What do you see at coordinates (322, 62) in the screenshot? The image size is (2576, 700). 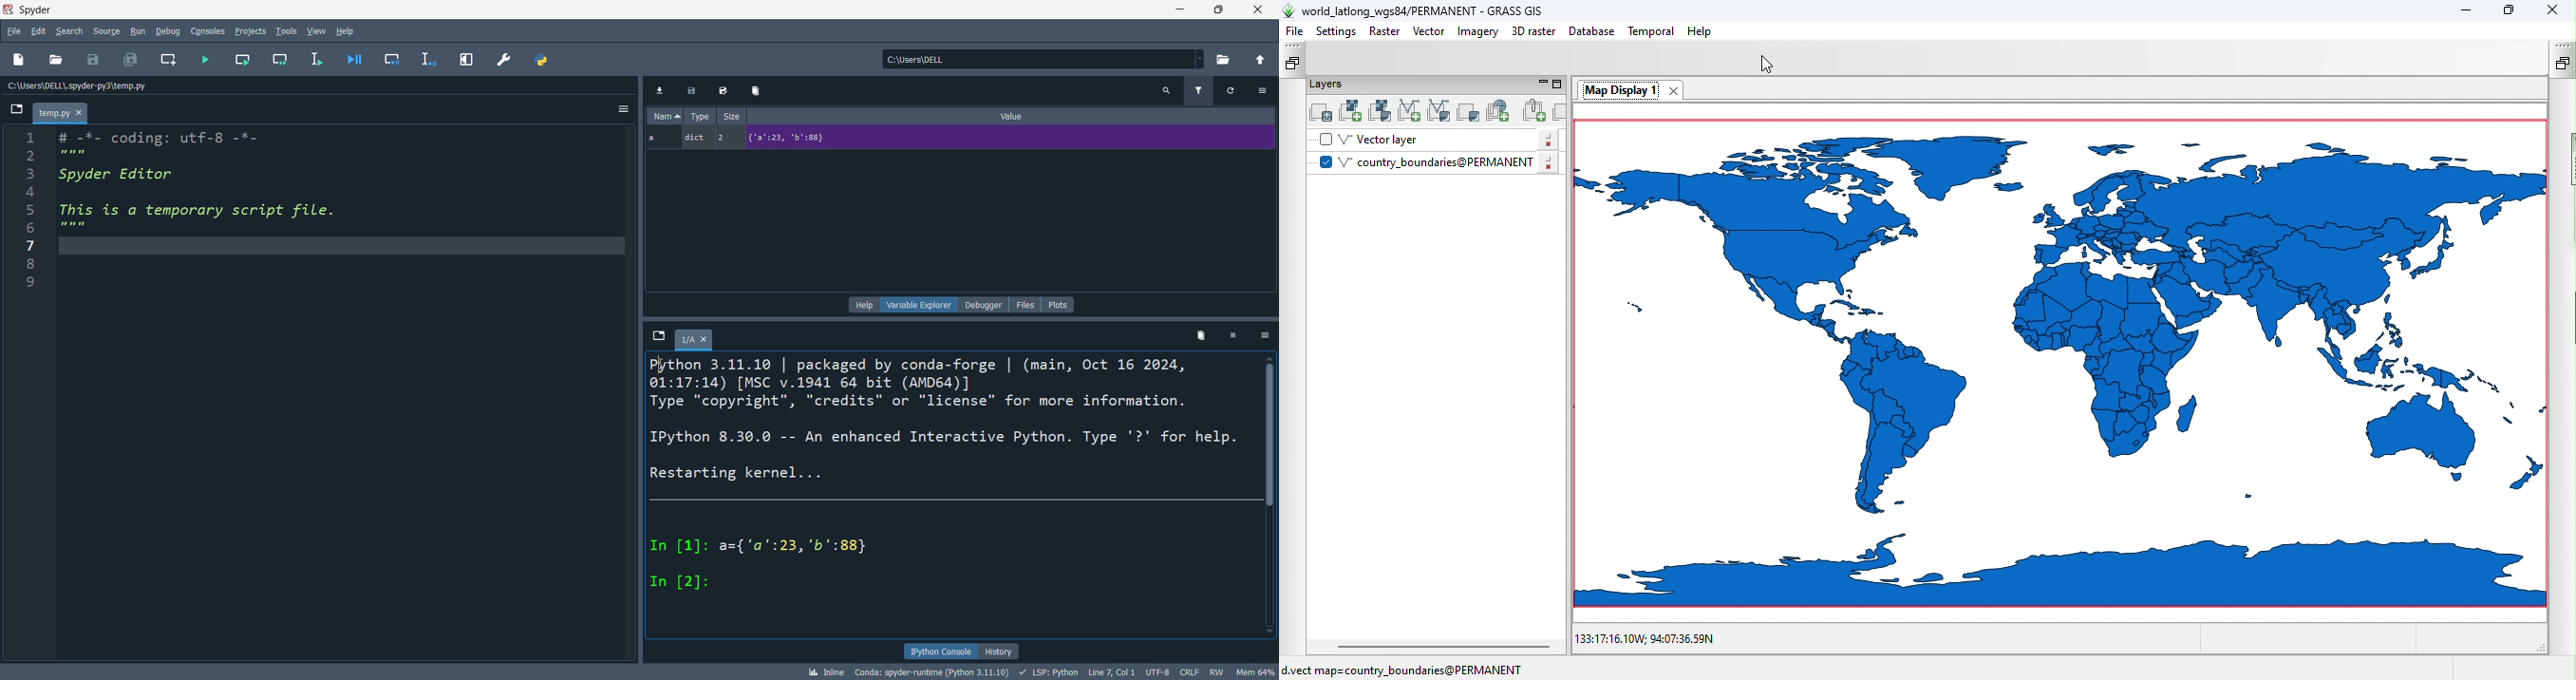 I see `run line` at bounding box center [322, 62].